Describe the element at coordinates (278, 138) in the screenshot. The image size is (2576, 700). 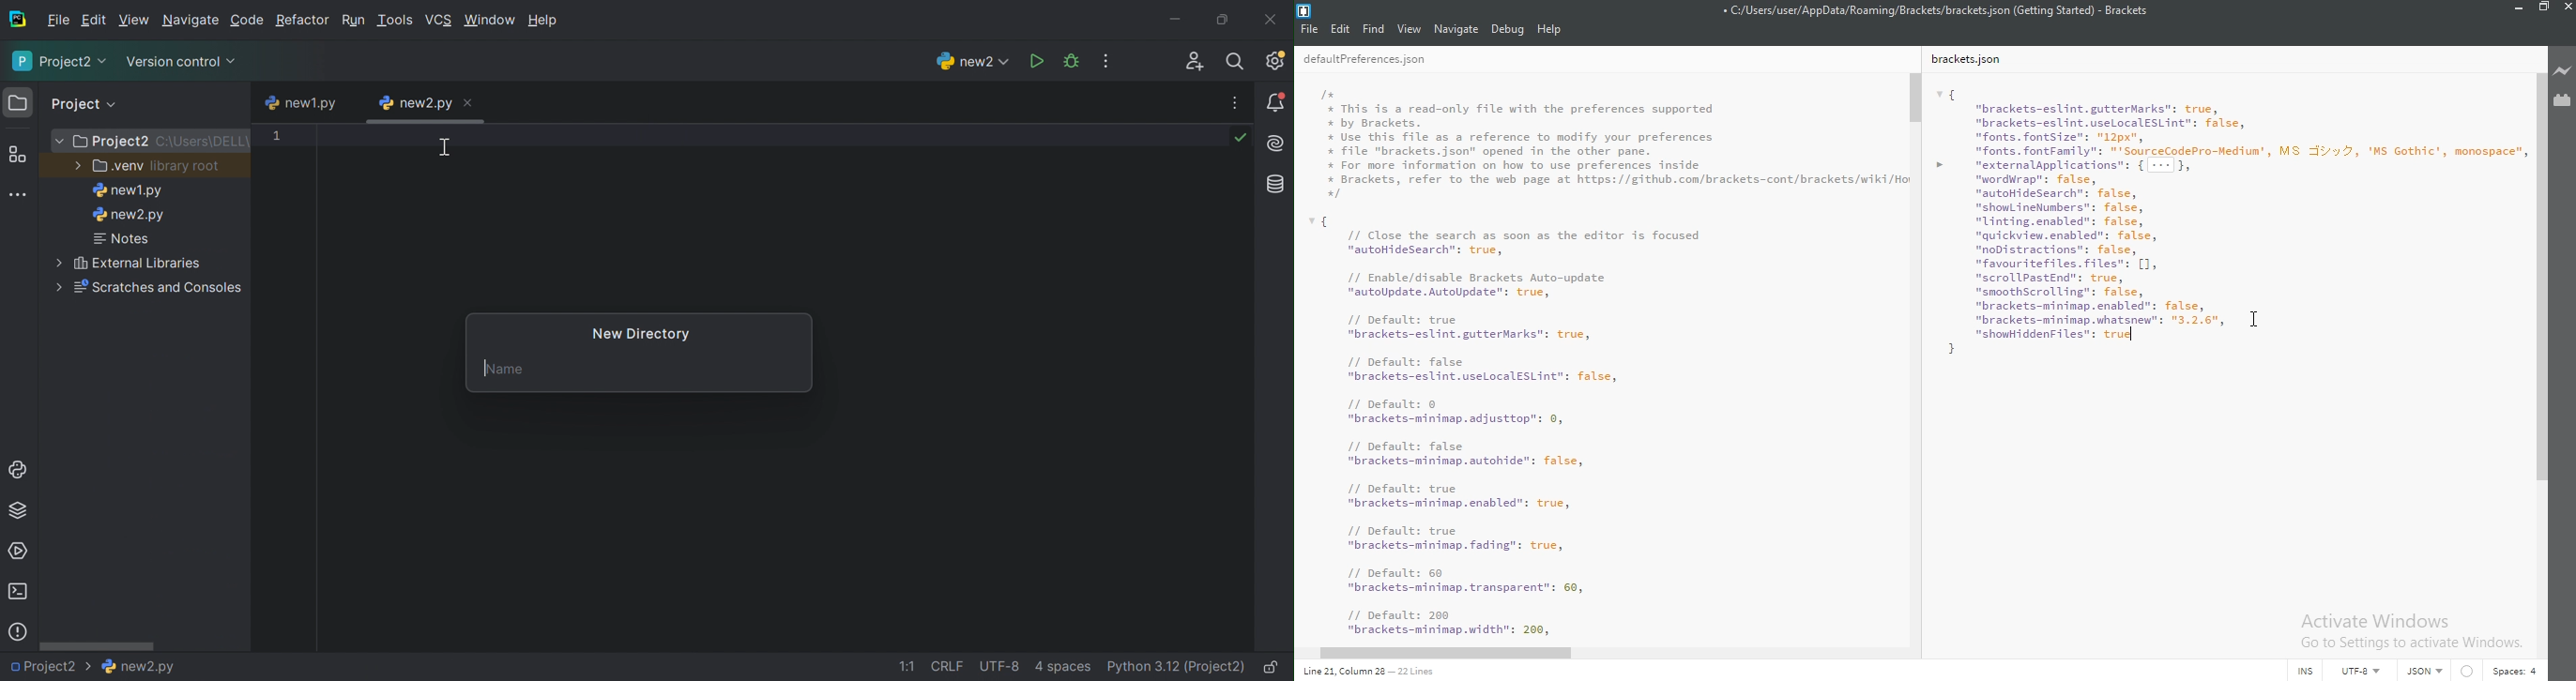
I see `1` at that location.